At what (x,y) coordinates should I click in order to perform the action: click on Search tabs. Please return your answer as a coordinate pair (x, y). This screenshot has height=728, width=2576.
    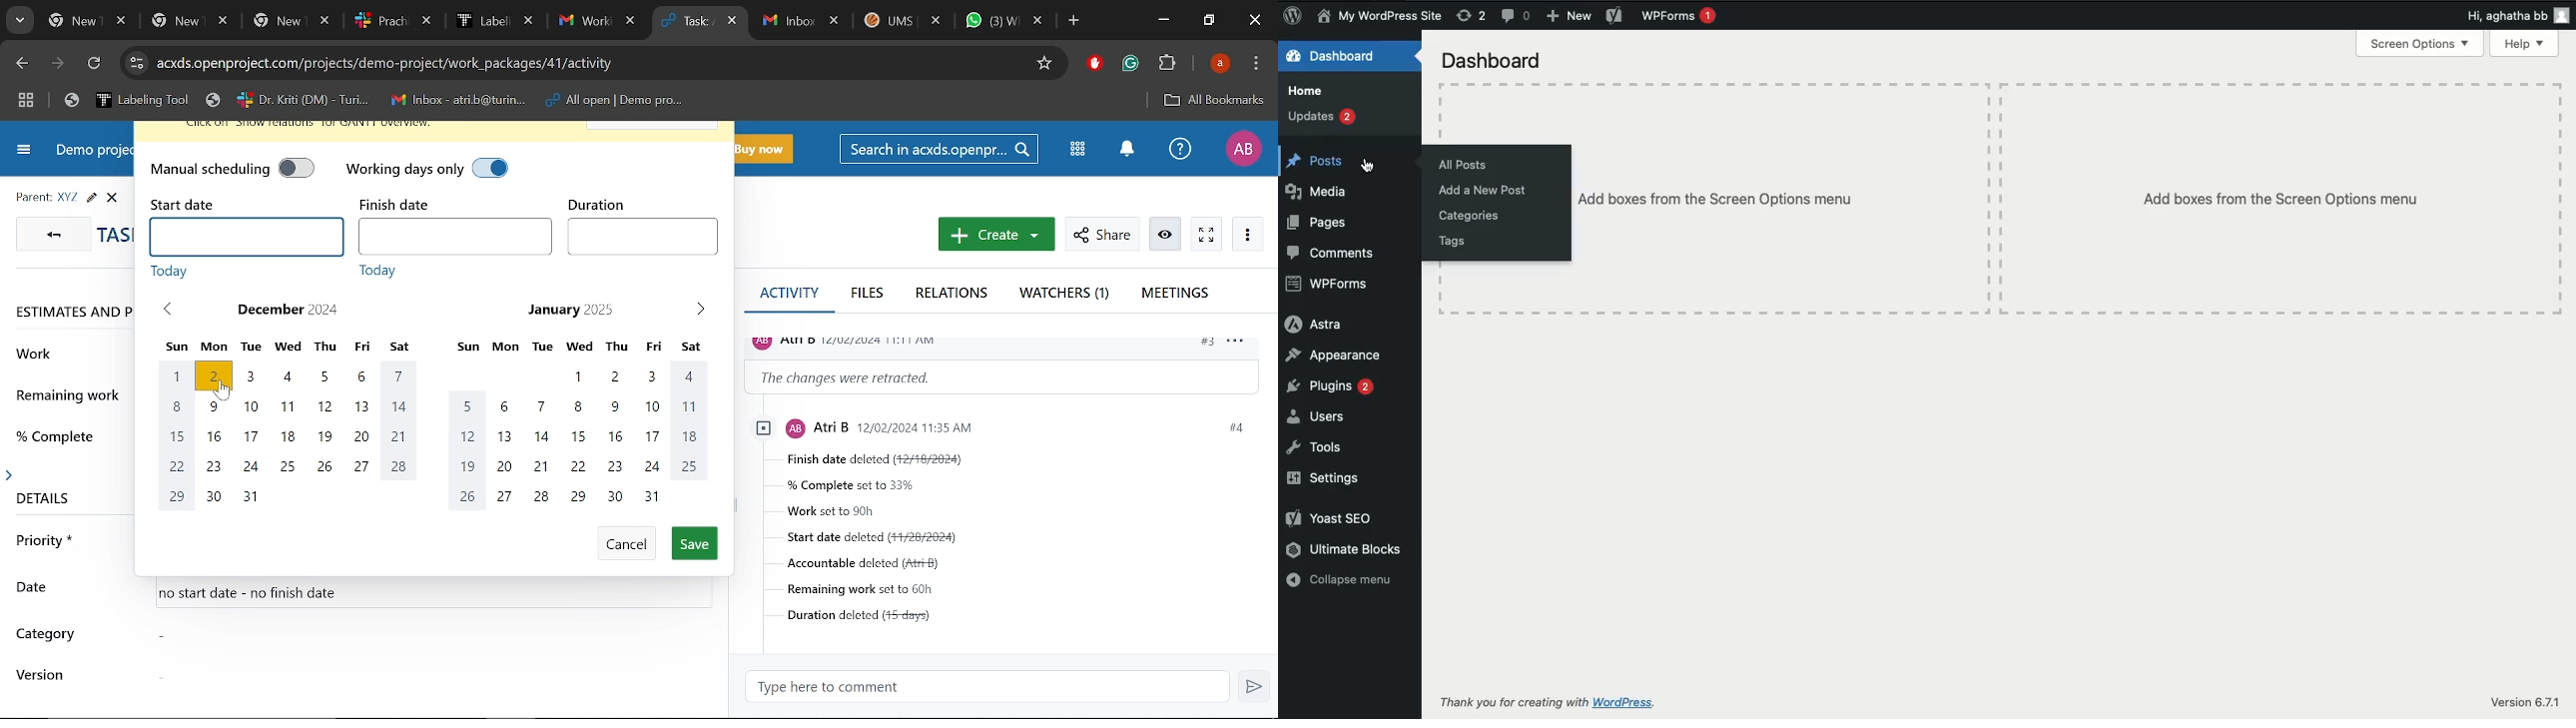
    Looking at the image, I should click on (18, 21).